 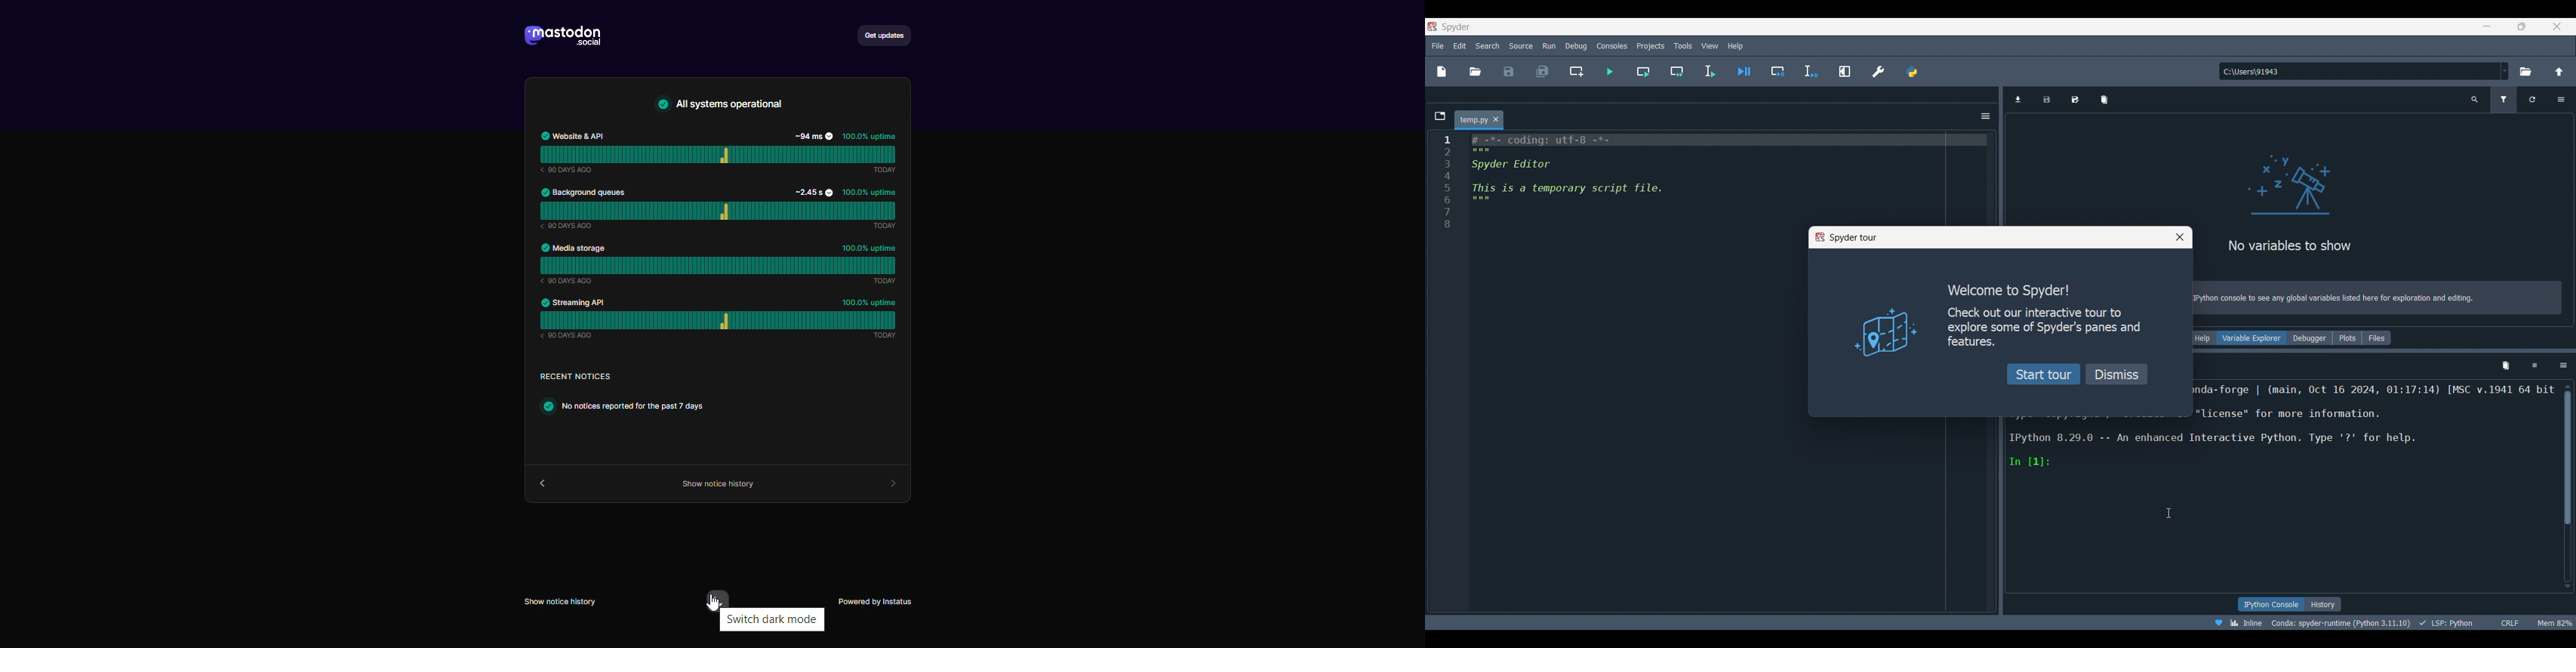 I want to click on Debug cell, so click(x=1778, y=71).